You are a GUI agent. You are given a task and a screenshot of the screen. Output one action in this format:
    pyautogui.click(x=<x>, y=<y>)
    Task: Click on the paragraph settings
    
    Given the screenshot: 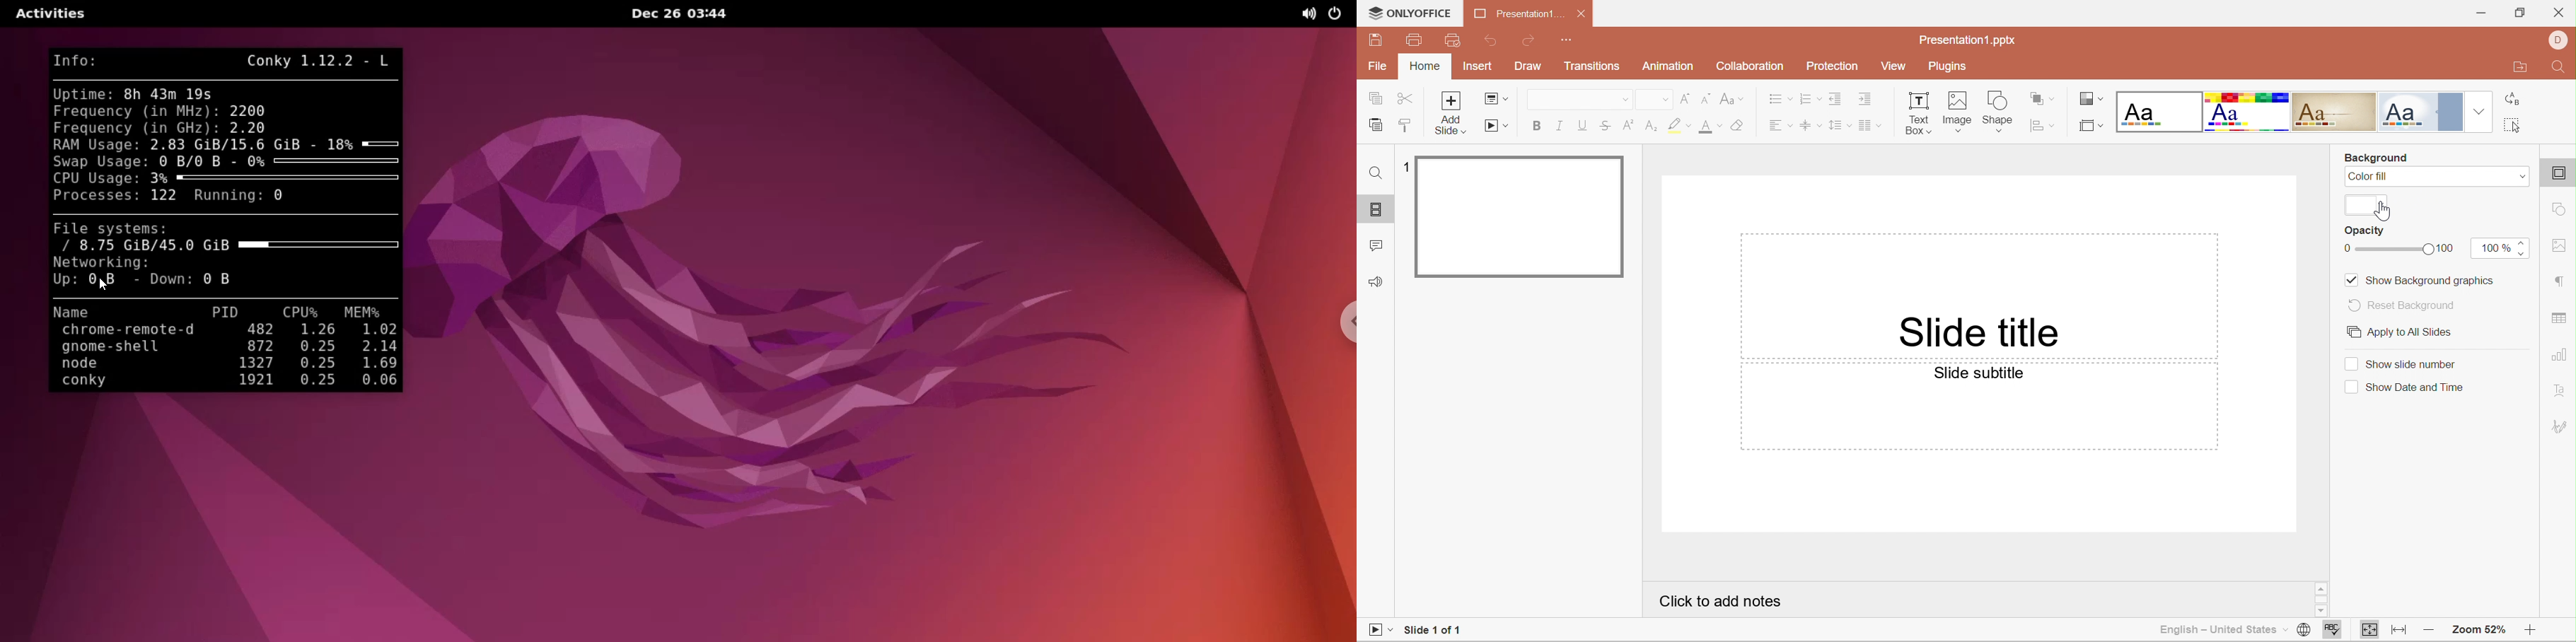 What is the action you would take?
    pyautogui.click(x=2558, y=281)
    